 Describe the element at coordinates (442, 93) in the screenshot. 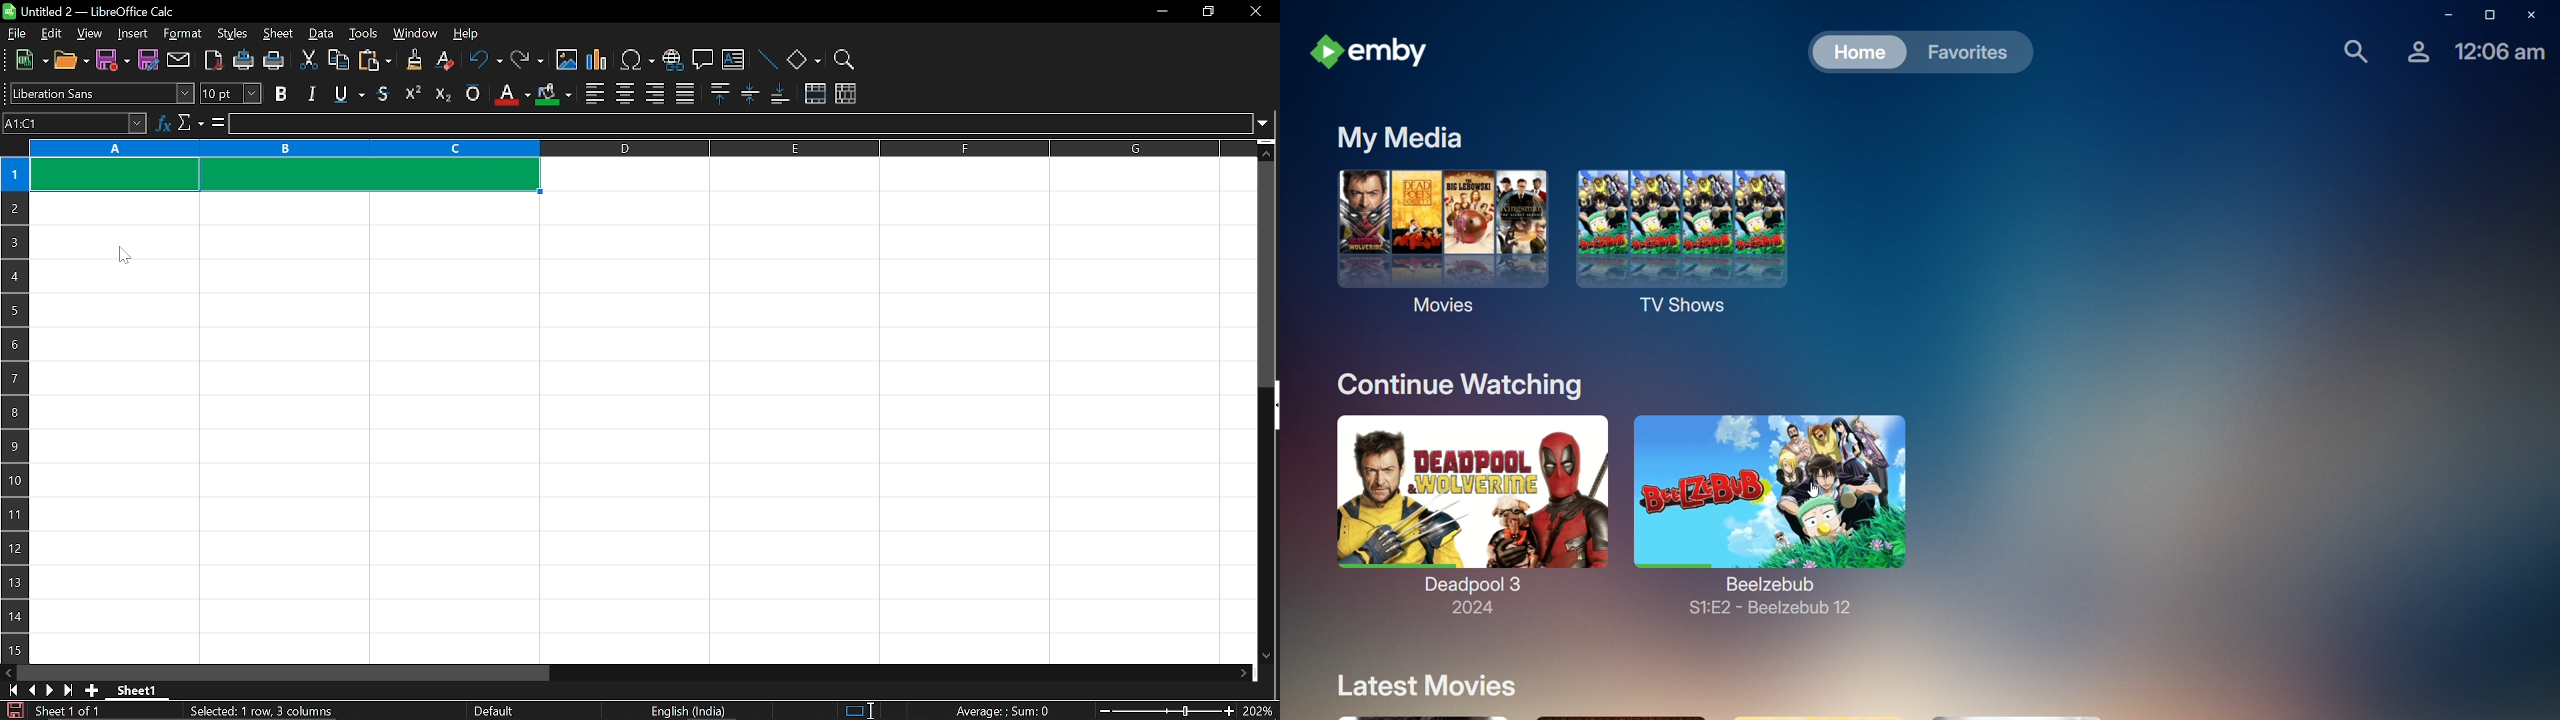

I see `subscript` at that location.